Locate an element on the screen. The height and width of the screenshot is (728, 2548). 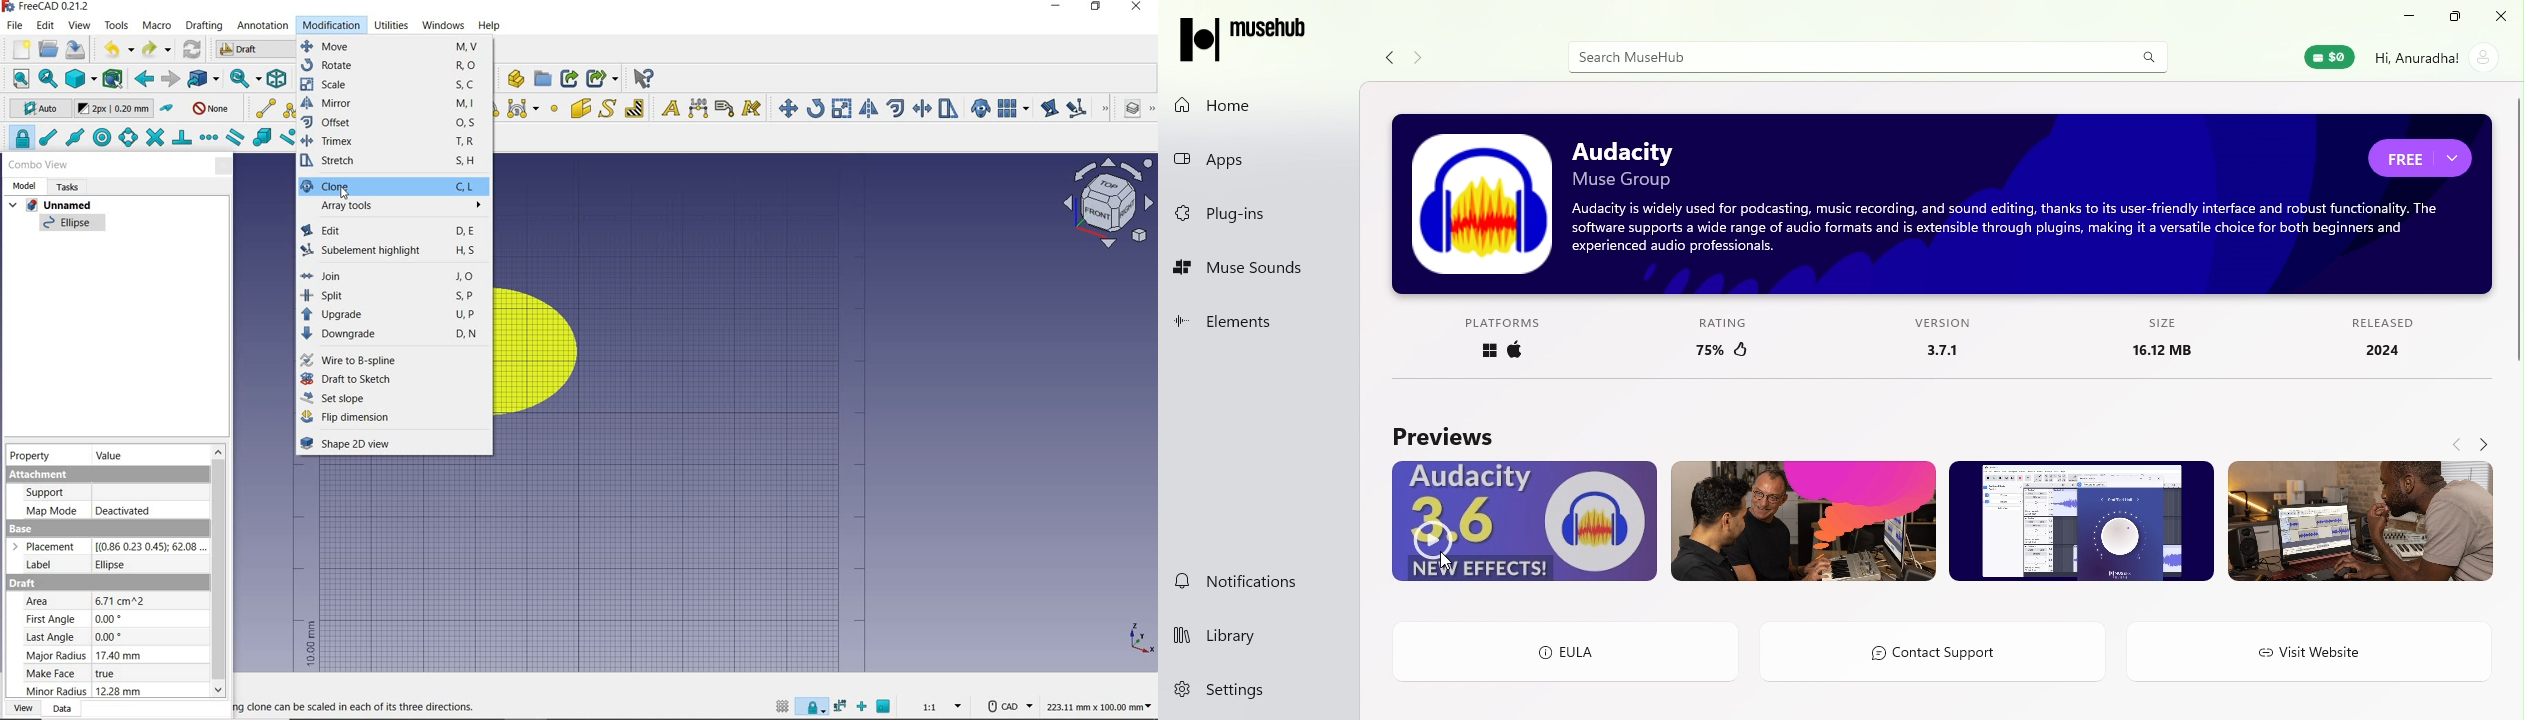
Navigate back is located at coordinates (1391, 57).